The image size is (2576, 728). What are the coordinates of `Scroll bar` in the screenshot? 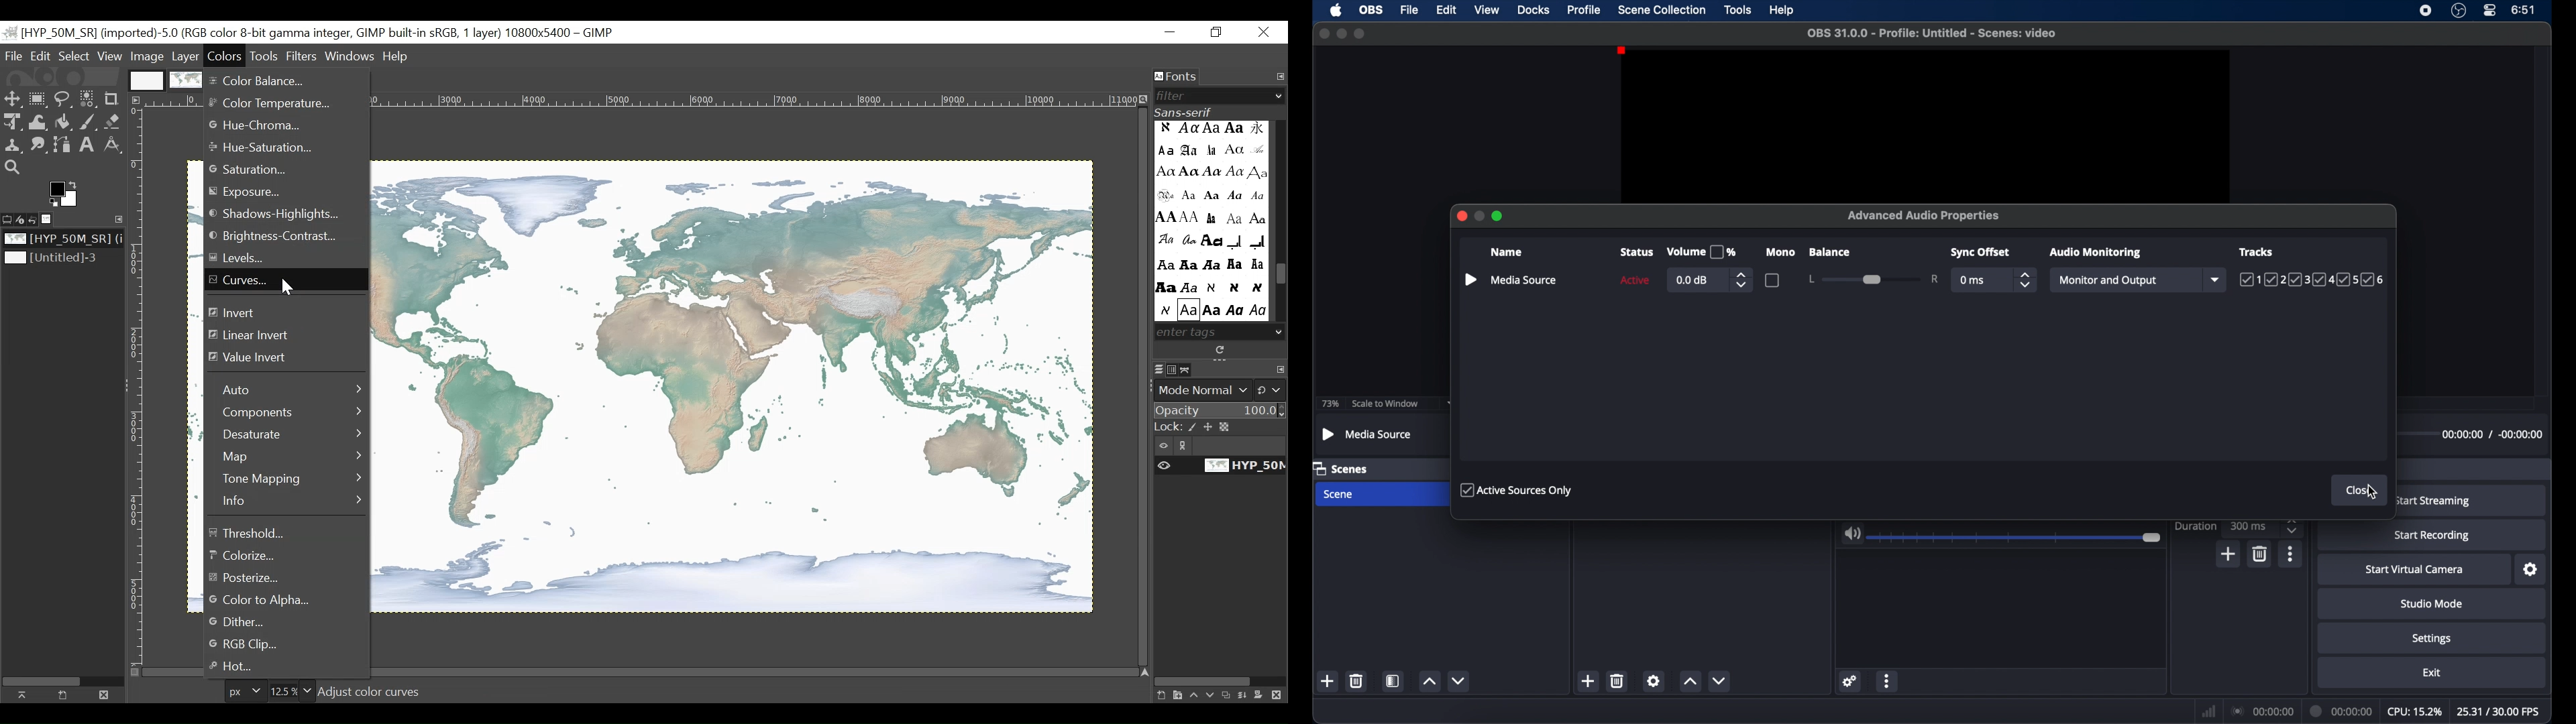 It's located at (1280, 276).